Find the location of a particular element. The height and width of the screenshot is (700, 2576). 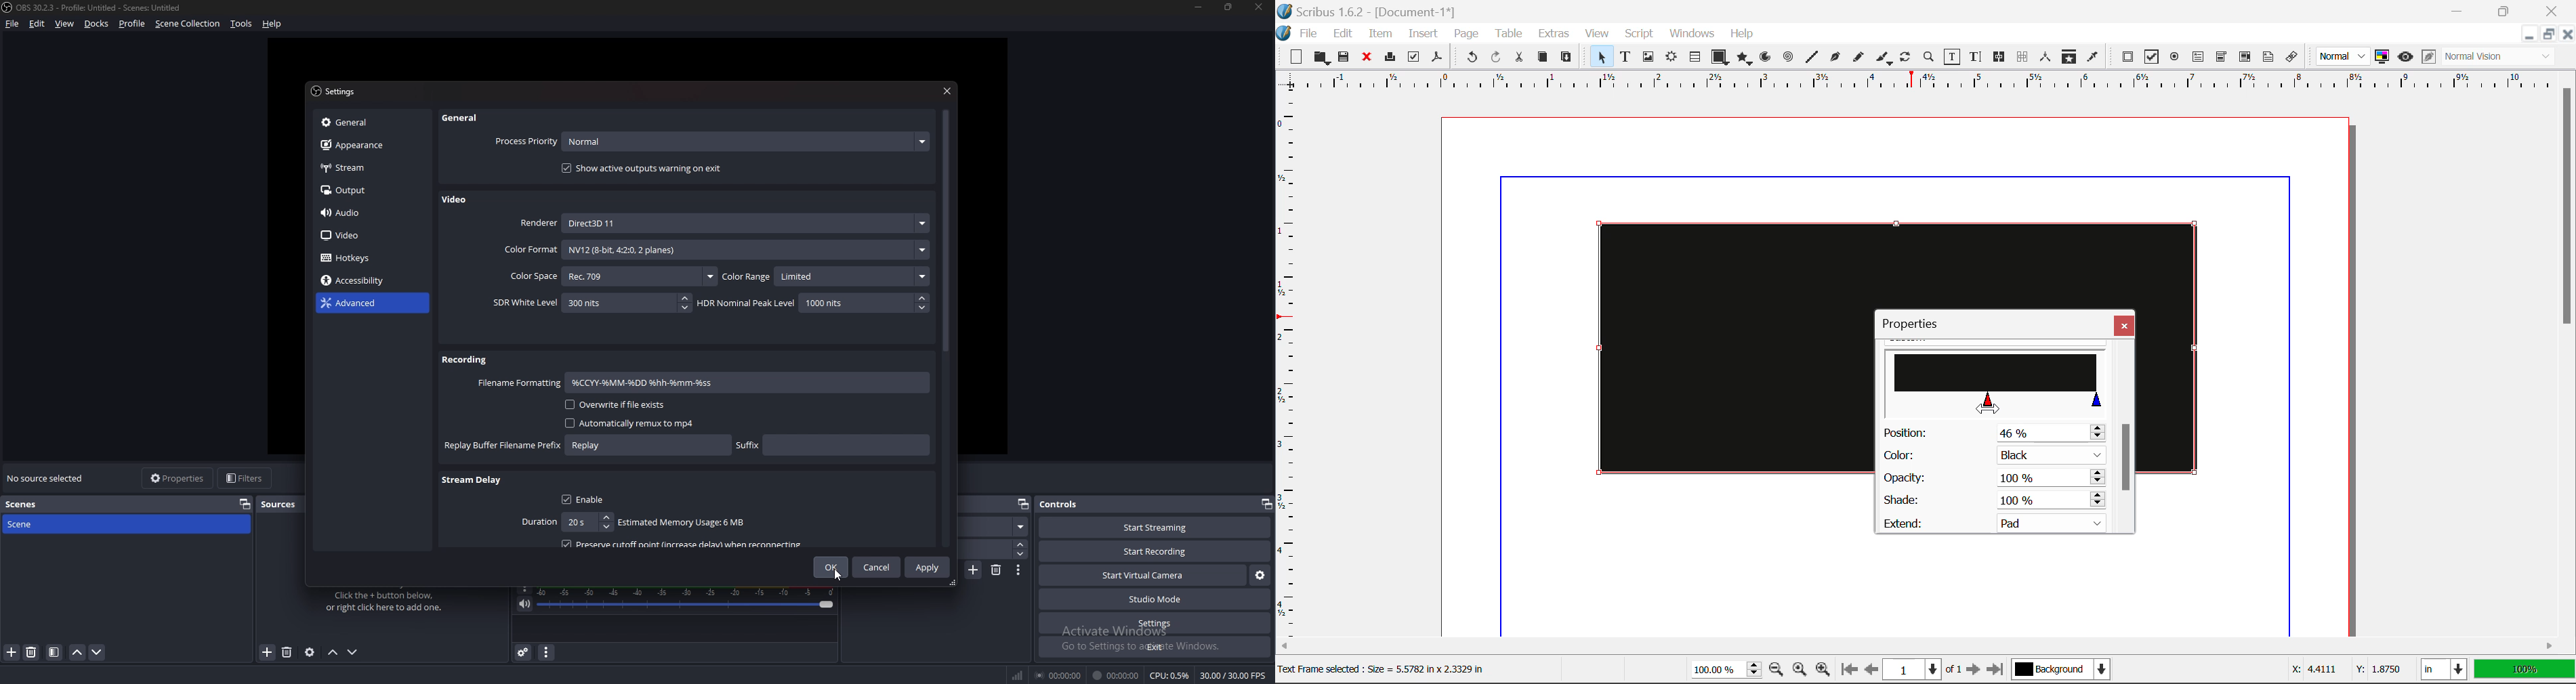

Eyedropper is located at coordinates (2092, 59).